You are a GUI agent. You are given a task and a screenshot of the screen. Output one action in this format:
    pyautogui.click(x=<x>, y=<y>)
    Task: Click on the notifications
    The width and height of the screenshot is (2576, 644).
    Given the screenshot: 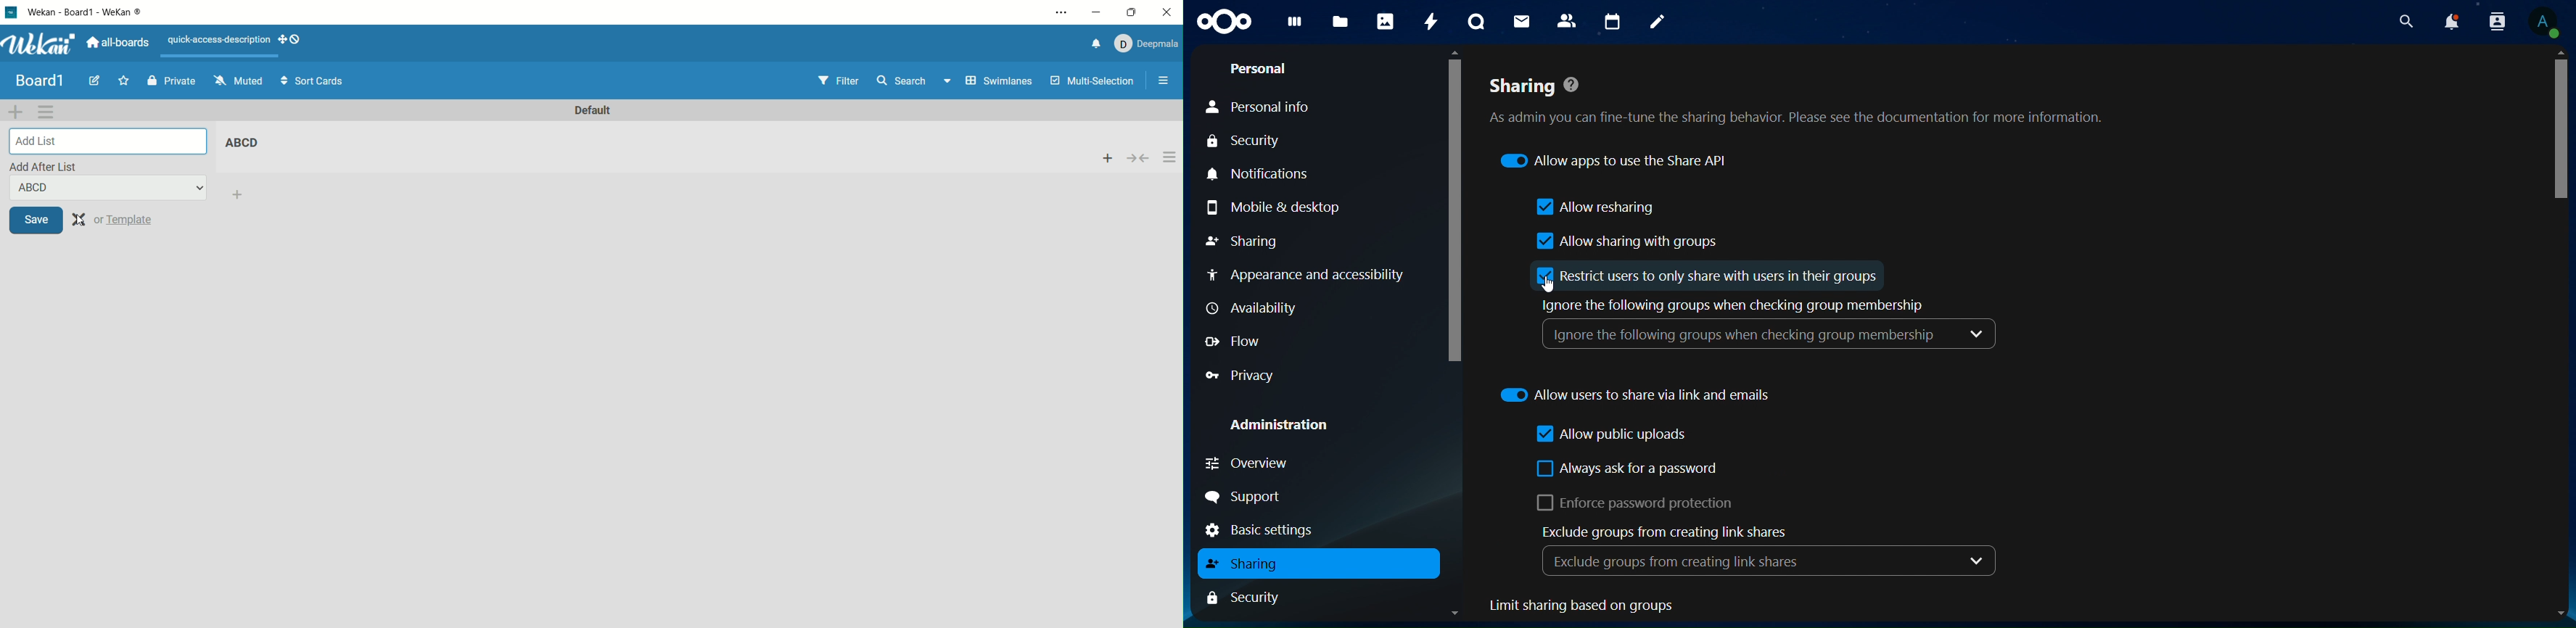 What is the action you would take?
    pyautogui.click(x=2449, y=20)
    